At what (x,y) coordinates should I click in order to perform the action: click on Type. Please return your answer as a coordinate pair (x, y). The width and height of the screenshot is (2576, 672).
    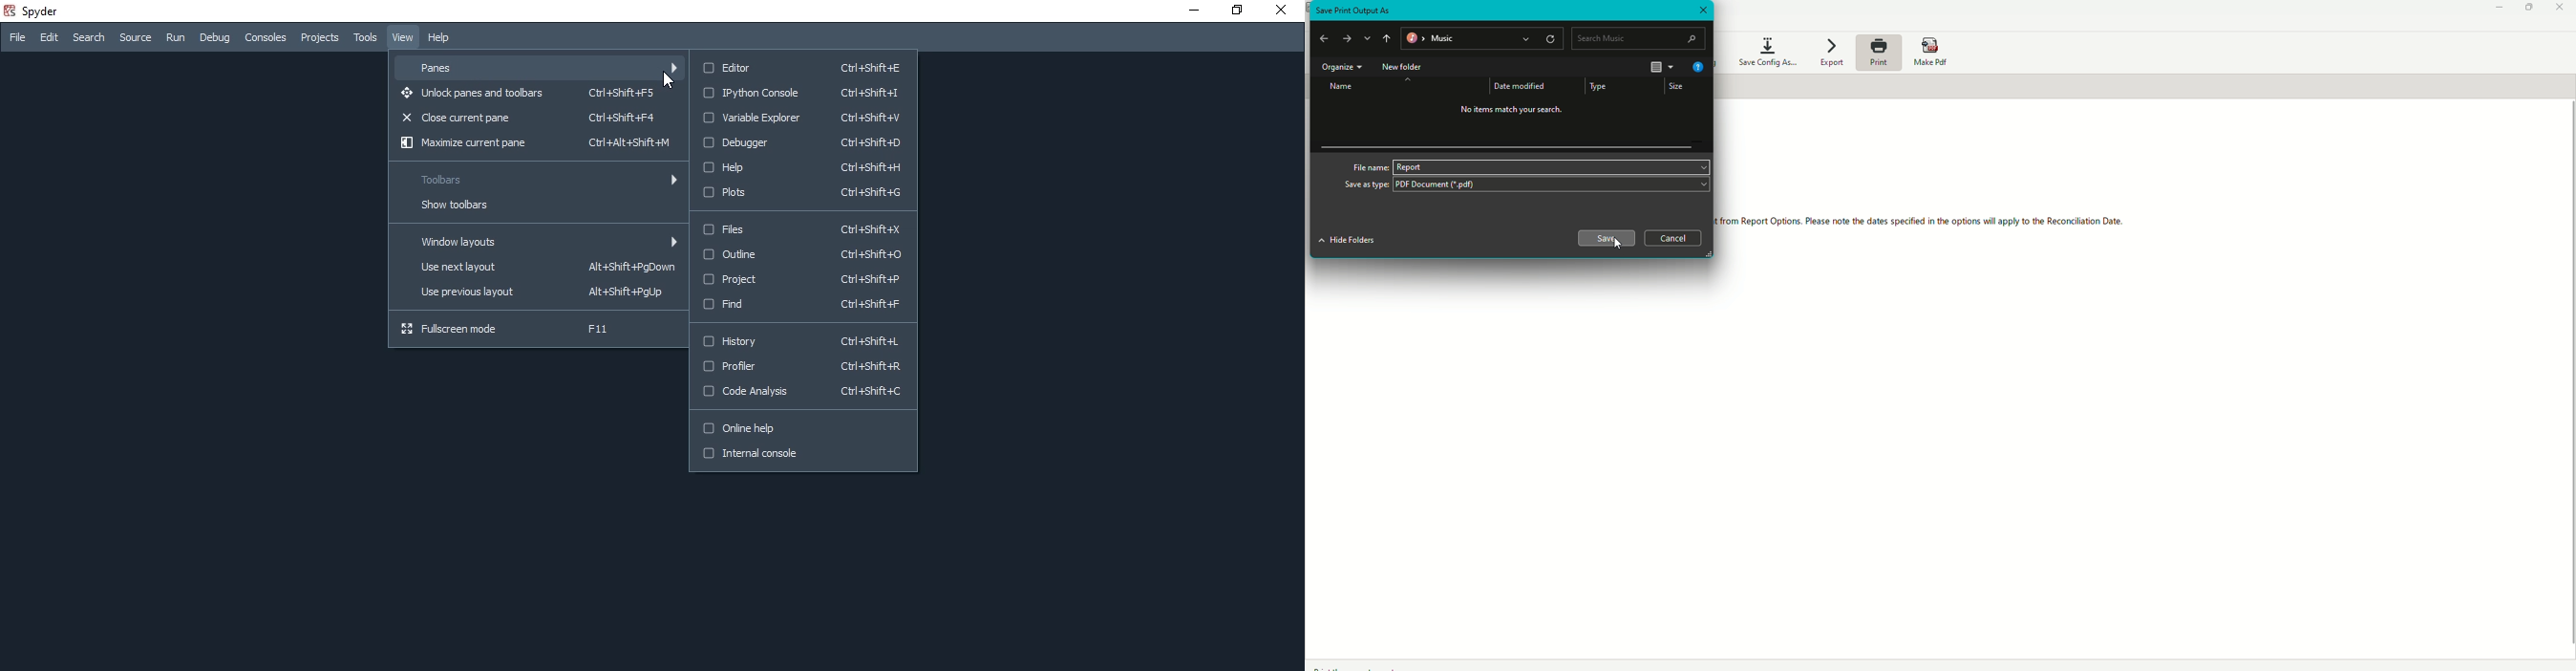
    Looking at the image, I should click on (1601, 86).